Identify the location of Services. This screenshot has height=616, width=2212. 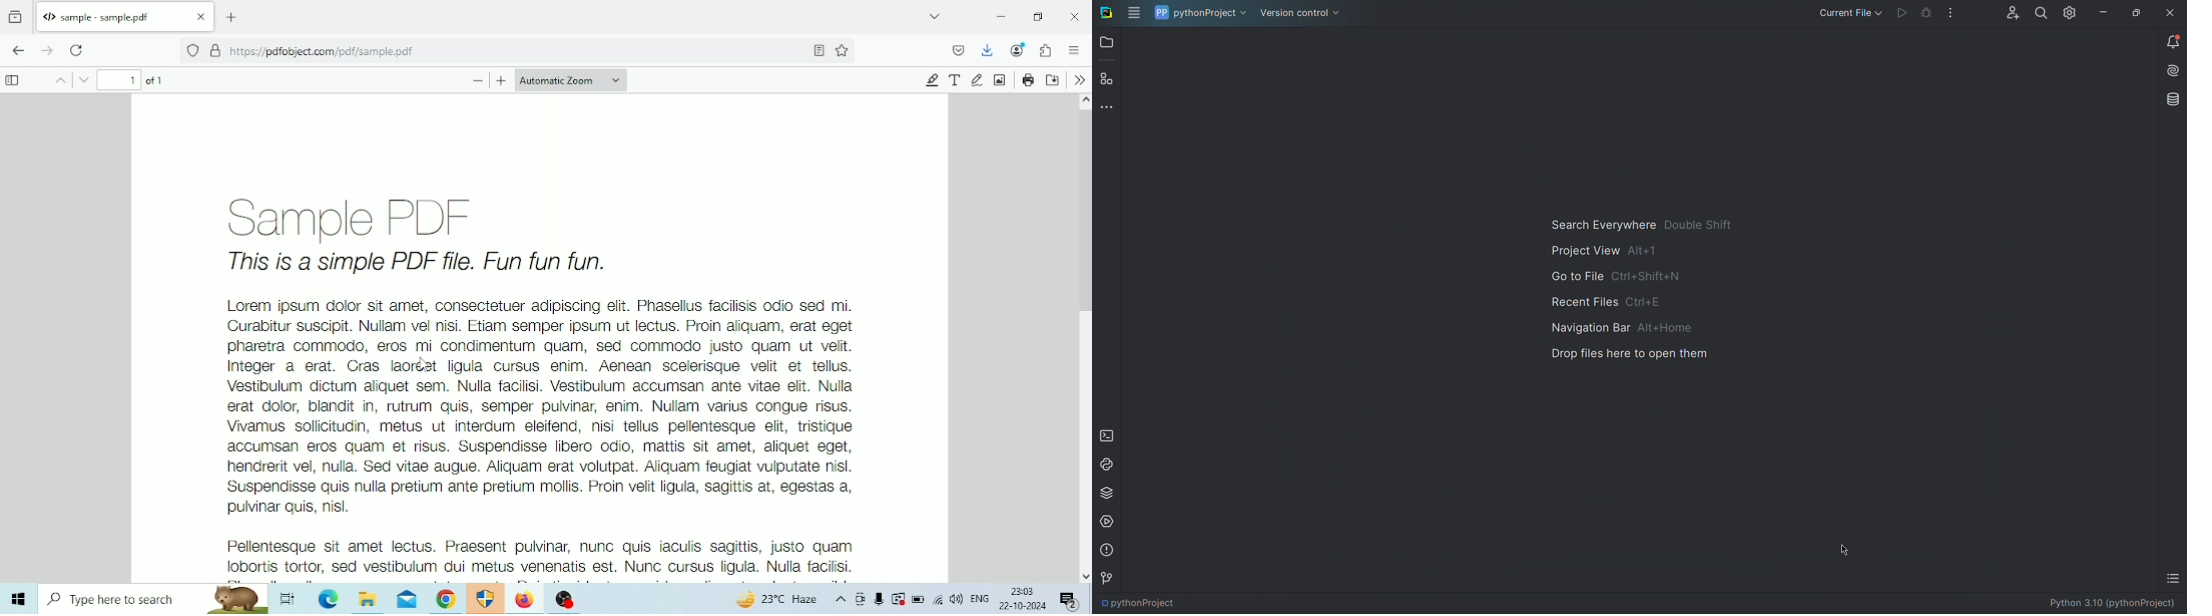
(1108, 522).